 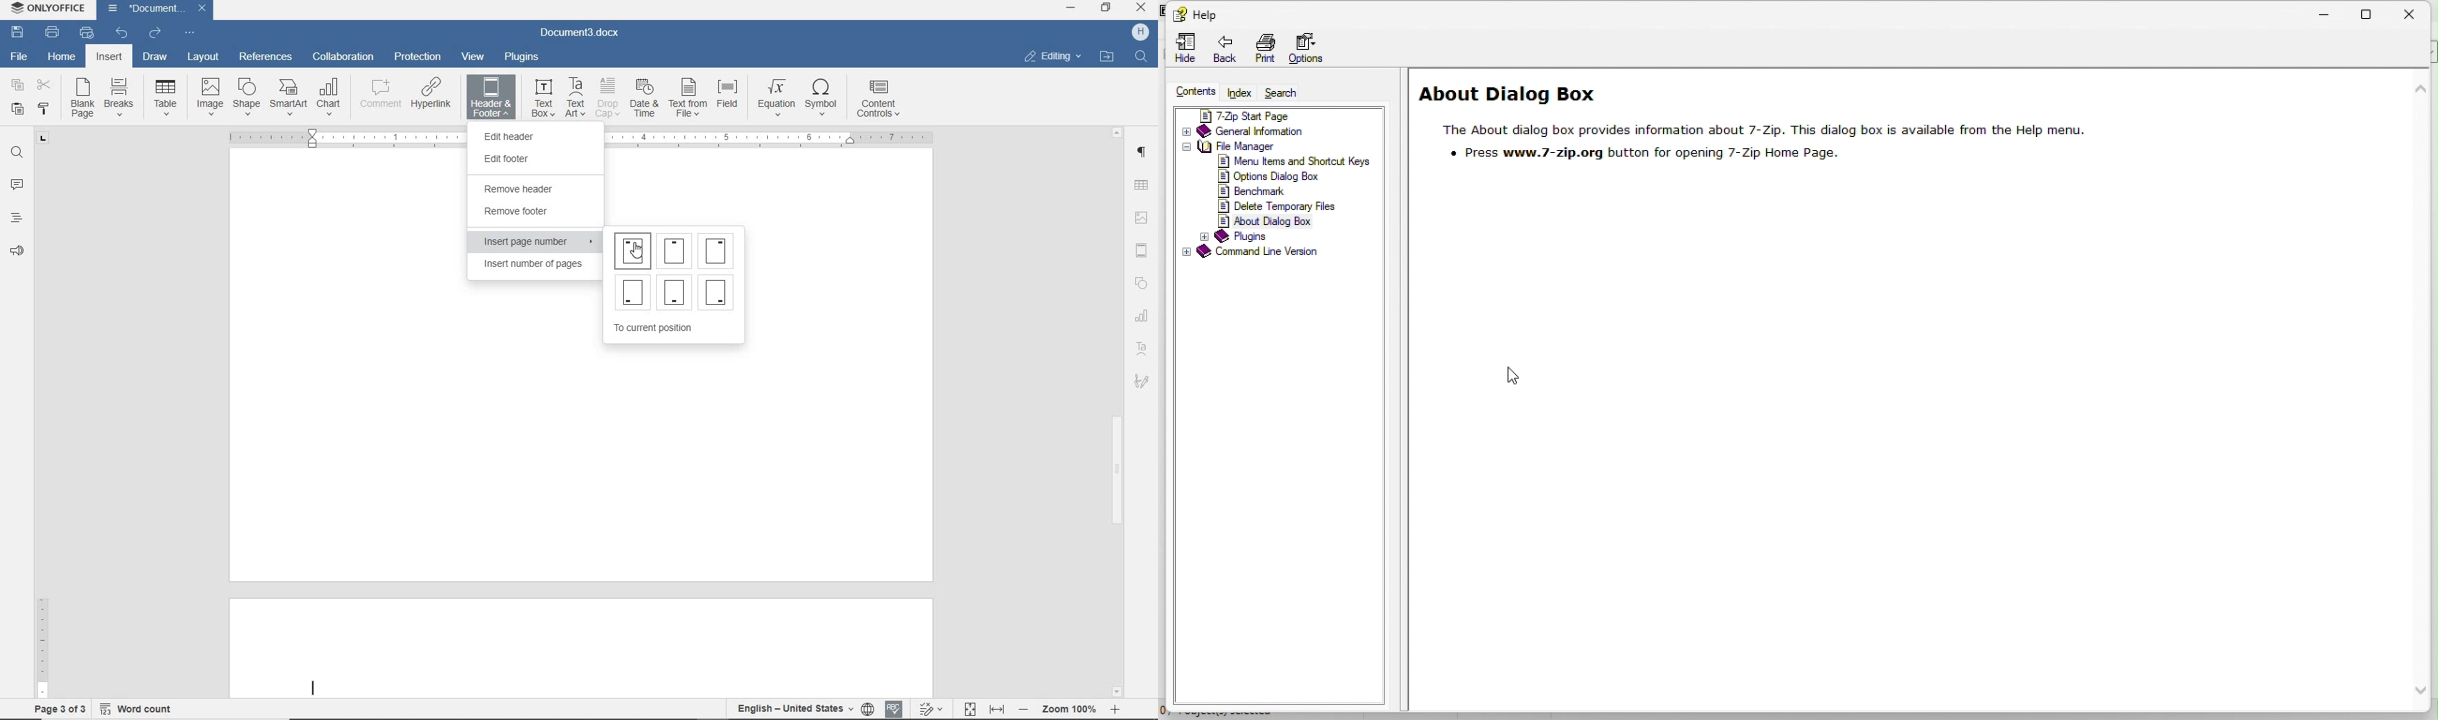 What do you see at coordinates (524, 213) in the screenshot?
I see `REMOVE FOOTER` at bounding box center [524, 213].